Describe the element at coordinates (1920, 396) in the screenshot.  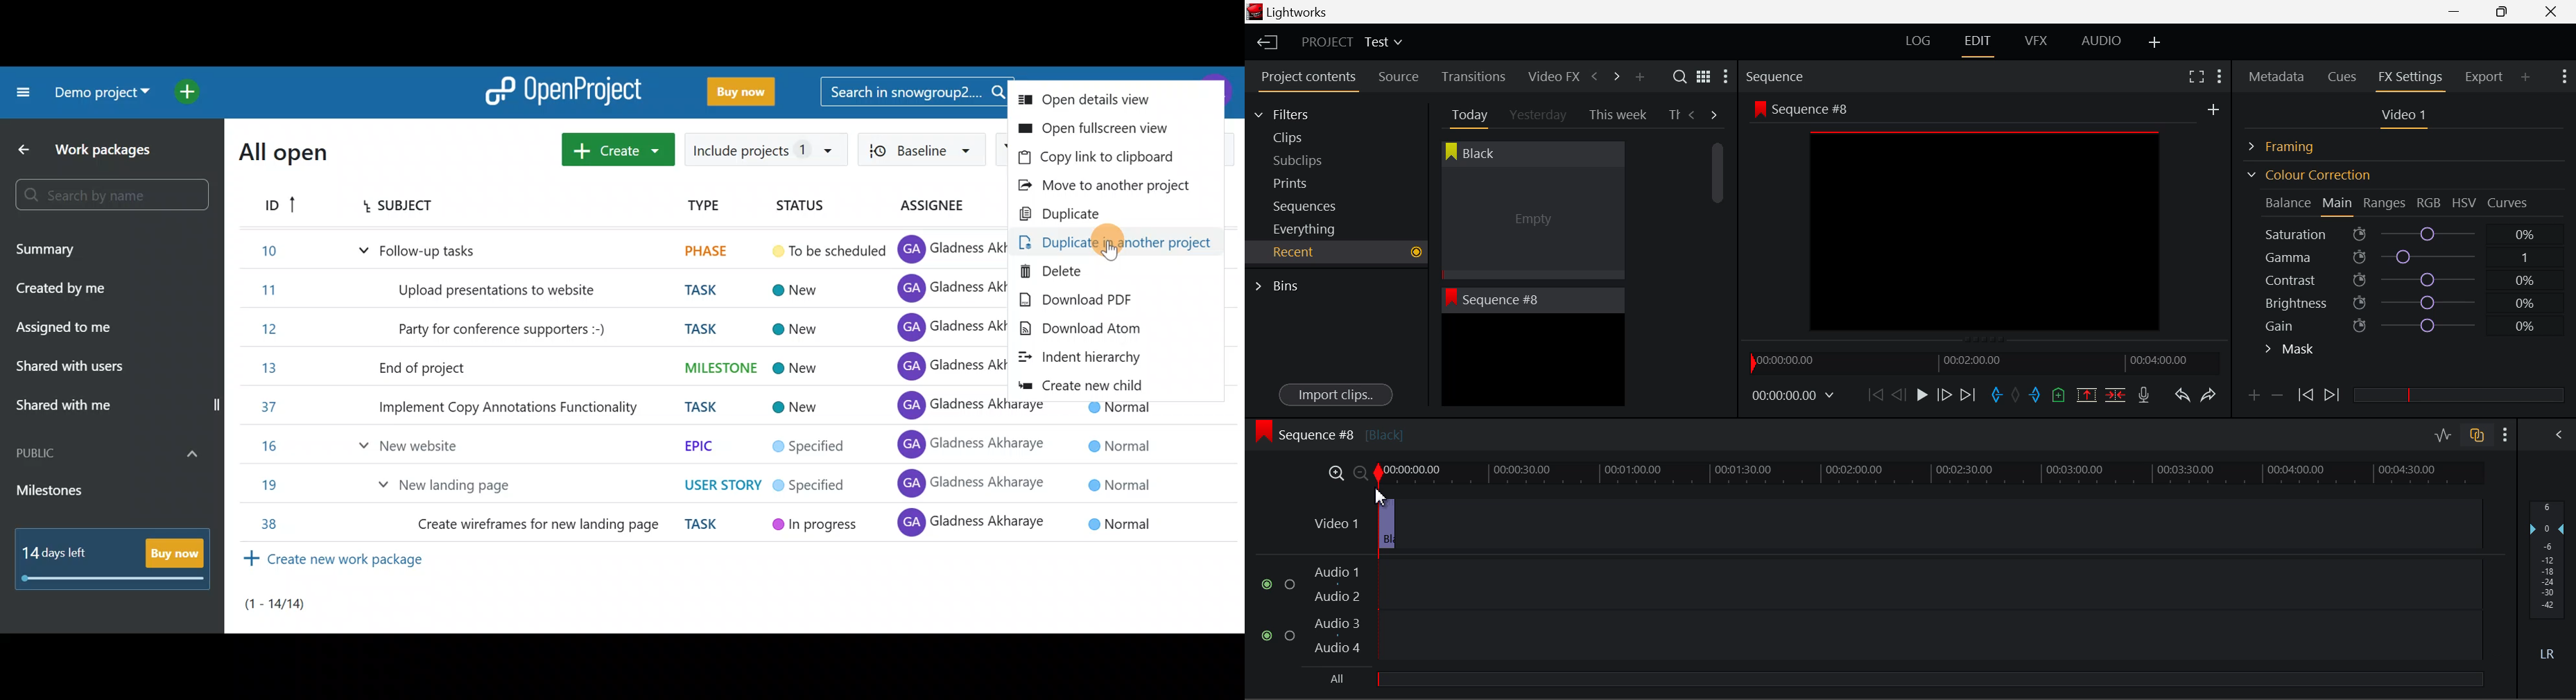
I see `Play` at that location.